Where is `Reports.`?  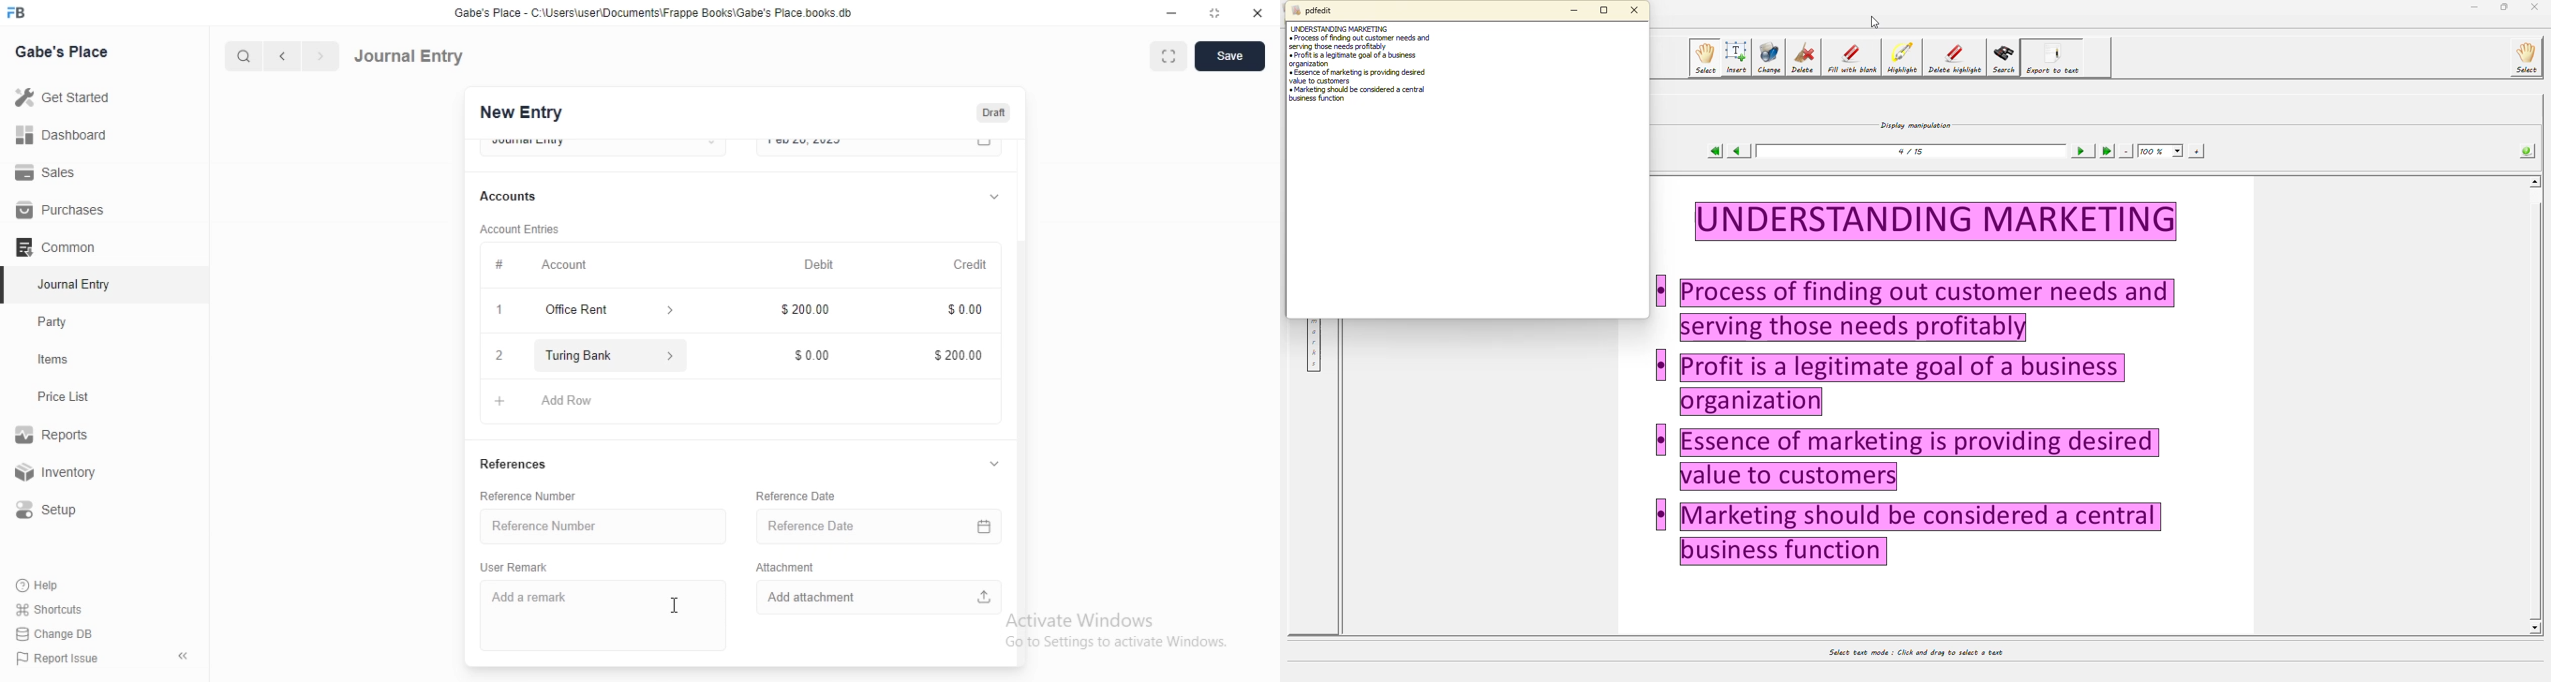 Reports. is located at coordinates (55, 438).